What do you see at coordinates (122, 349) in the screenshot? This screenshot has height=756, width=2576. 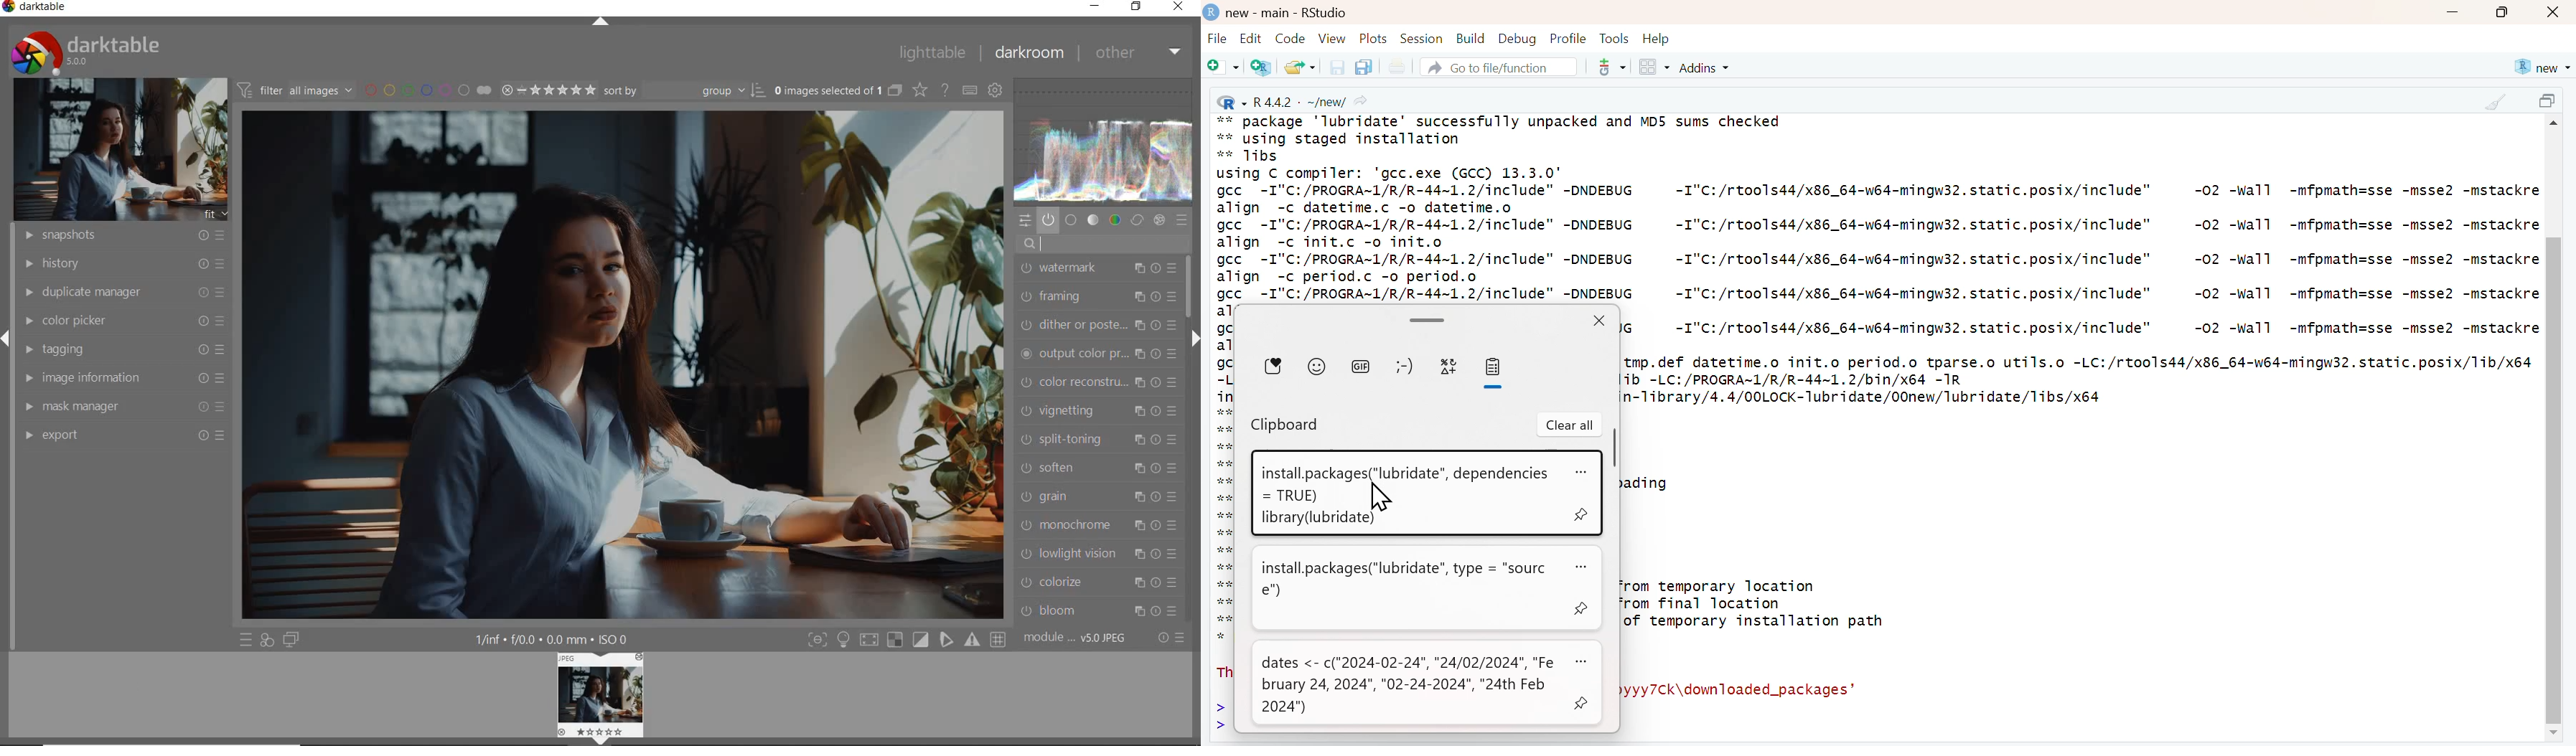 I see `tagging` at bounding box center [122, 349].